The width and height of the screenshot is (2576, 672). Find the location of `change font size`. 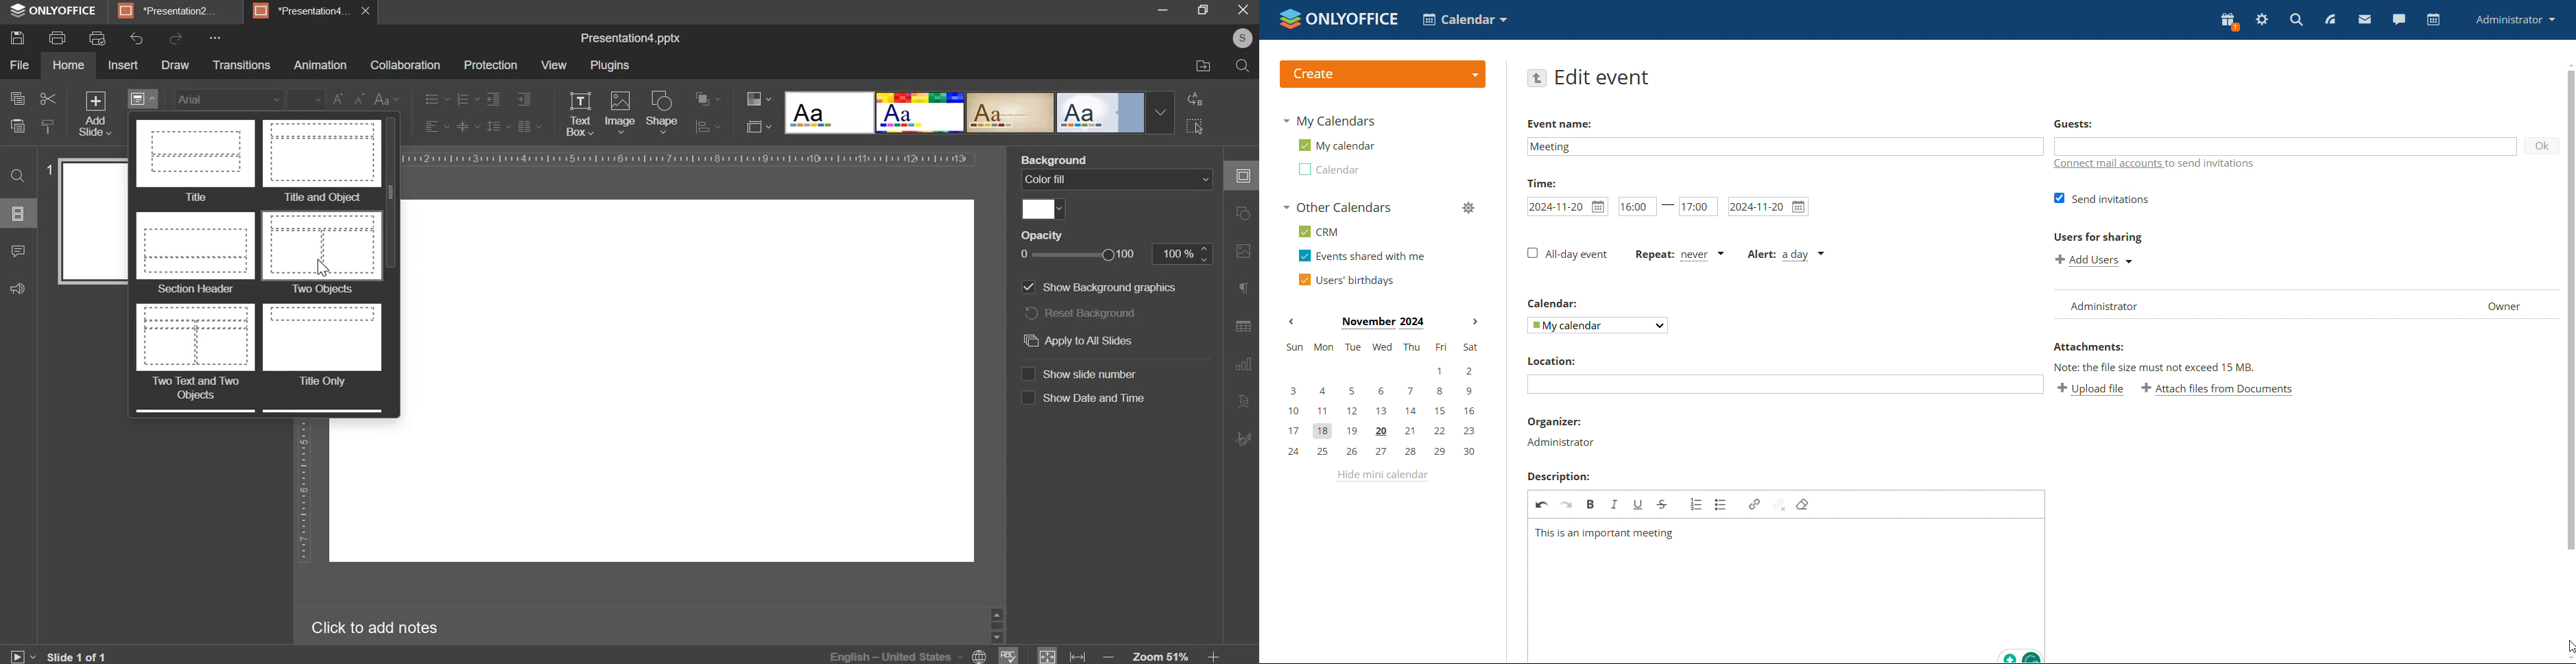

change font size is located at coordinates (339, 97).